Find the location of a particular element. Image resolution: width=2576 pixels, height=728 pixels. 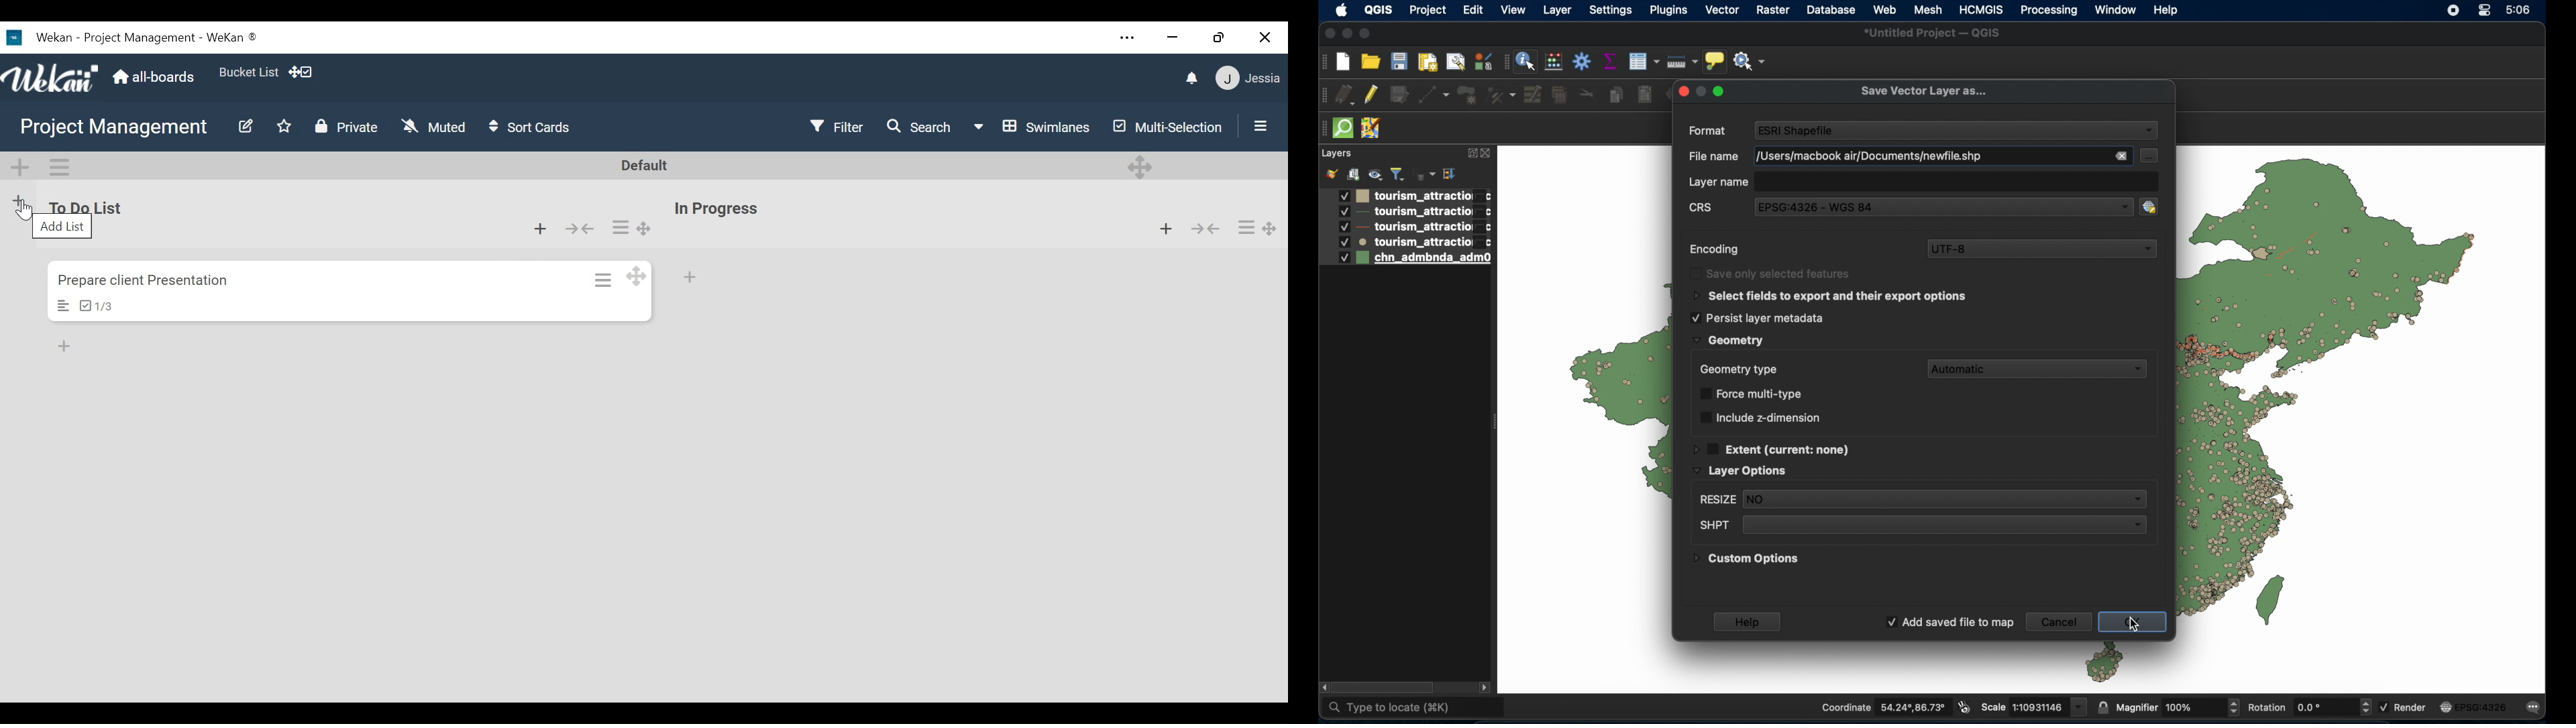

Swimlane actions is located at coordinates (58, 168).